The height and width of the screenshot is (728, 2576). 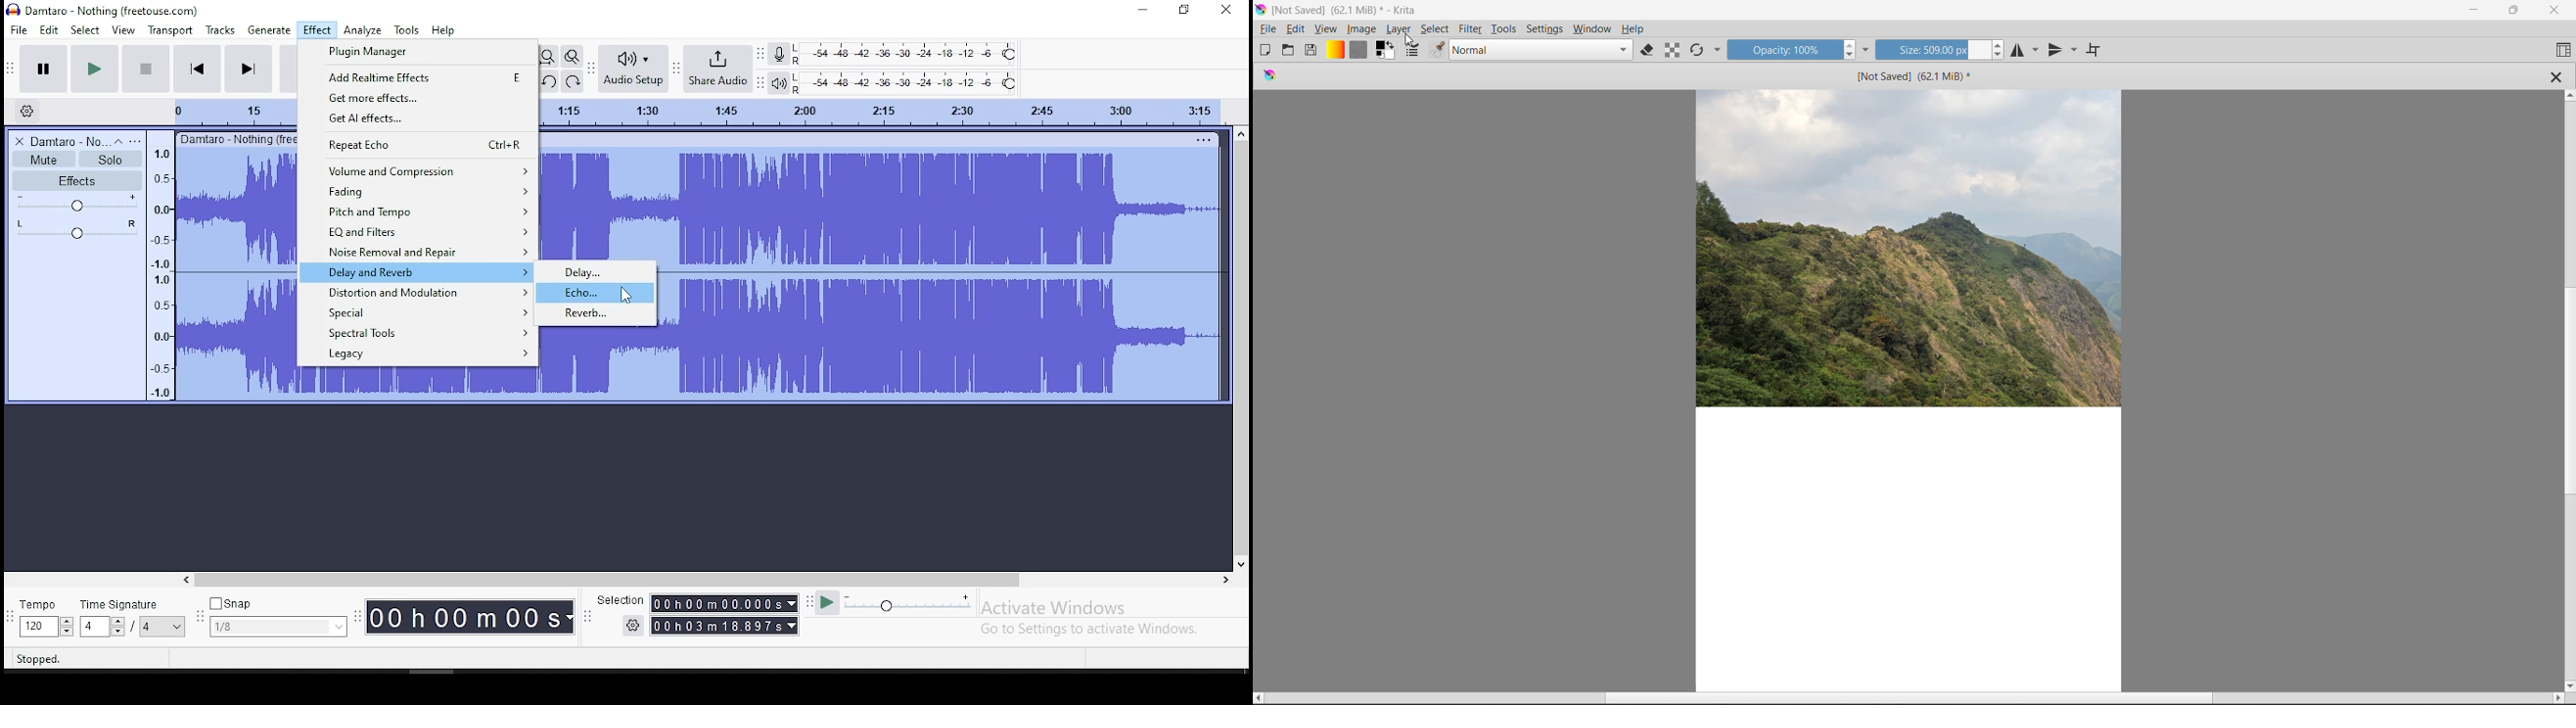 What do you see at coordinates (168, 30) in the screenshot?
I see `transport` at bounding box center [168, 30].